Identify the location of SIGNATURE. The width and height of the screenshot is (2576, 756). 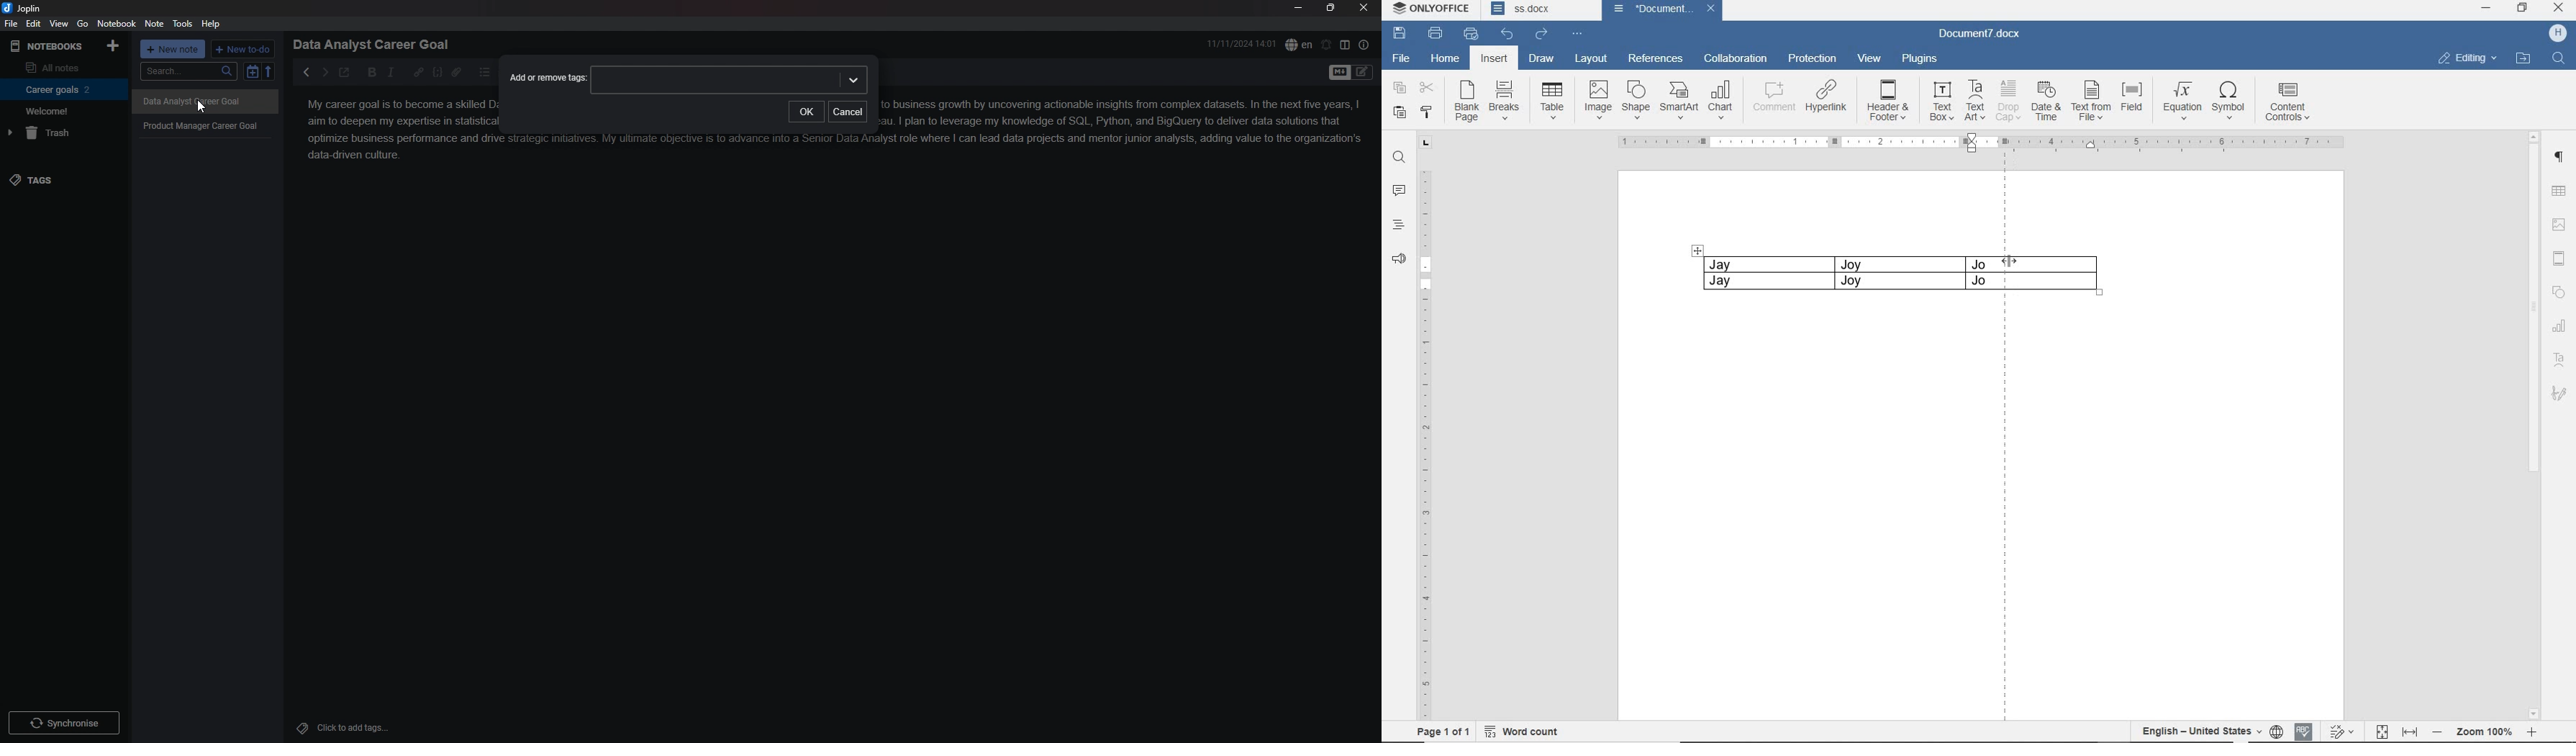
(2559, 393).